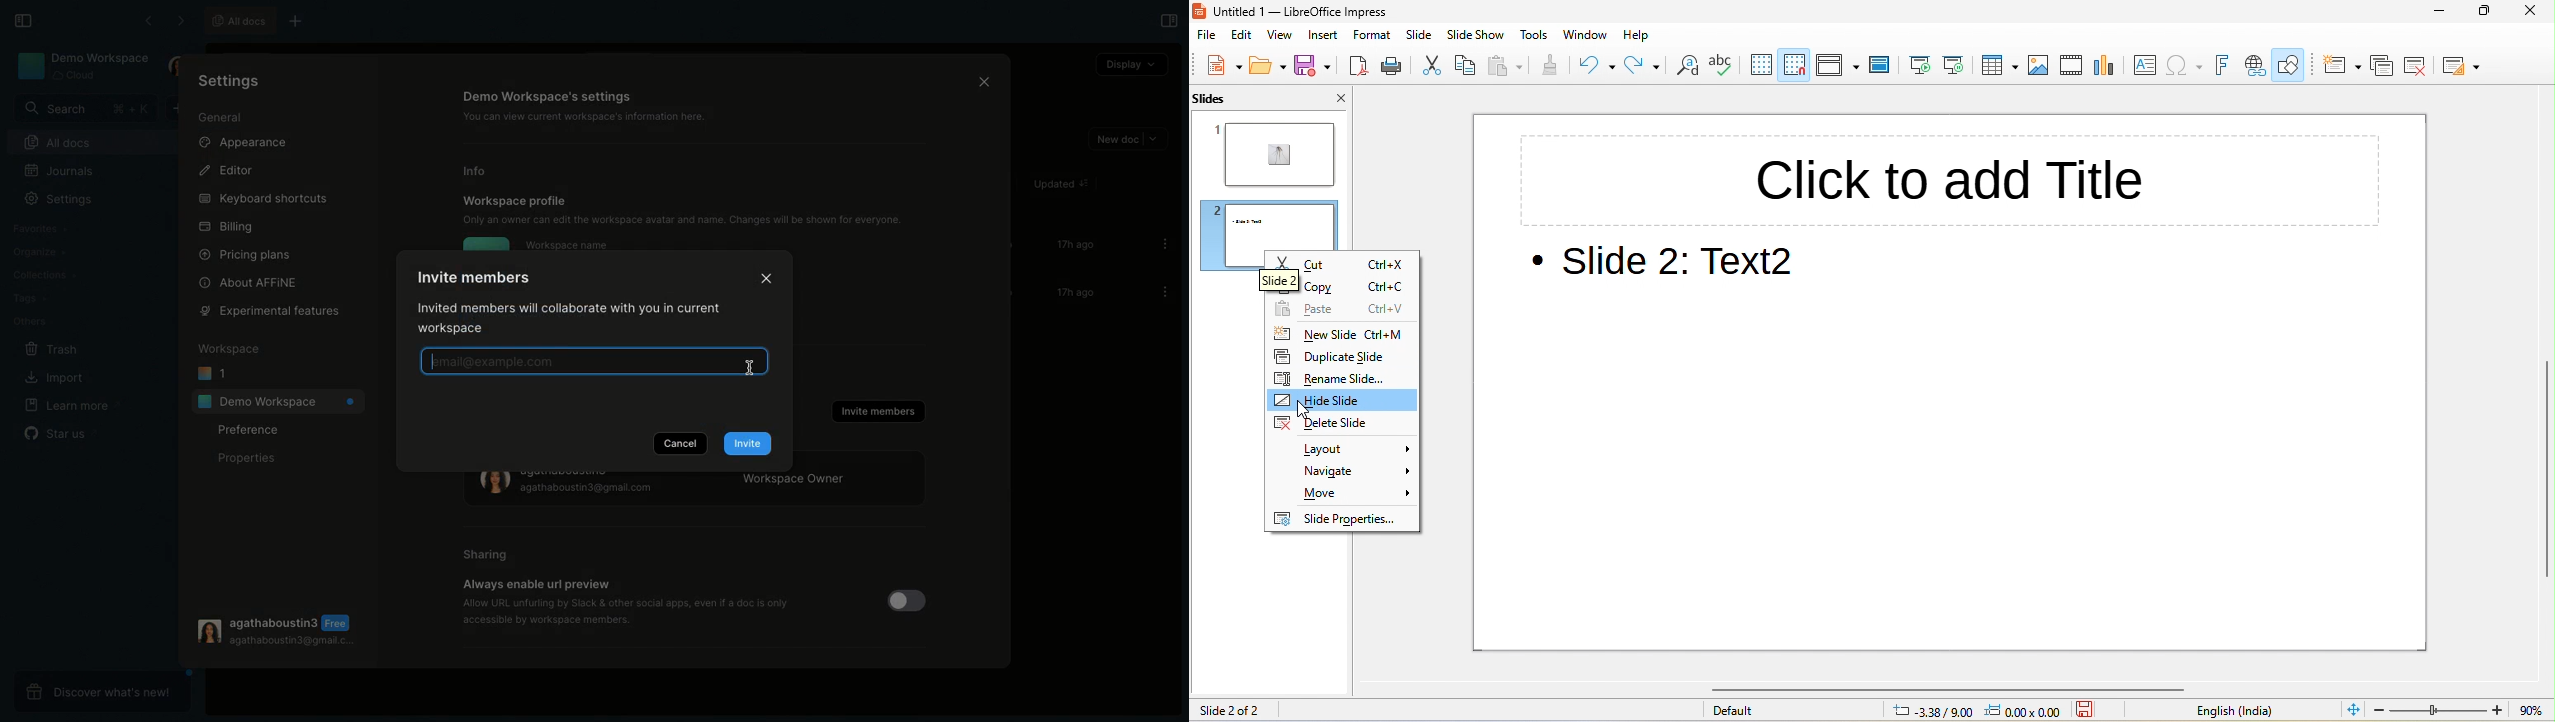 This screenshot has height=728, width=2576. Describe the element at coordinates (1931, 712) in the screenshot. I see `3.98/9.00` at that location.